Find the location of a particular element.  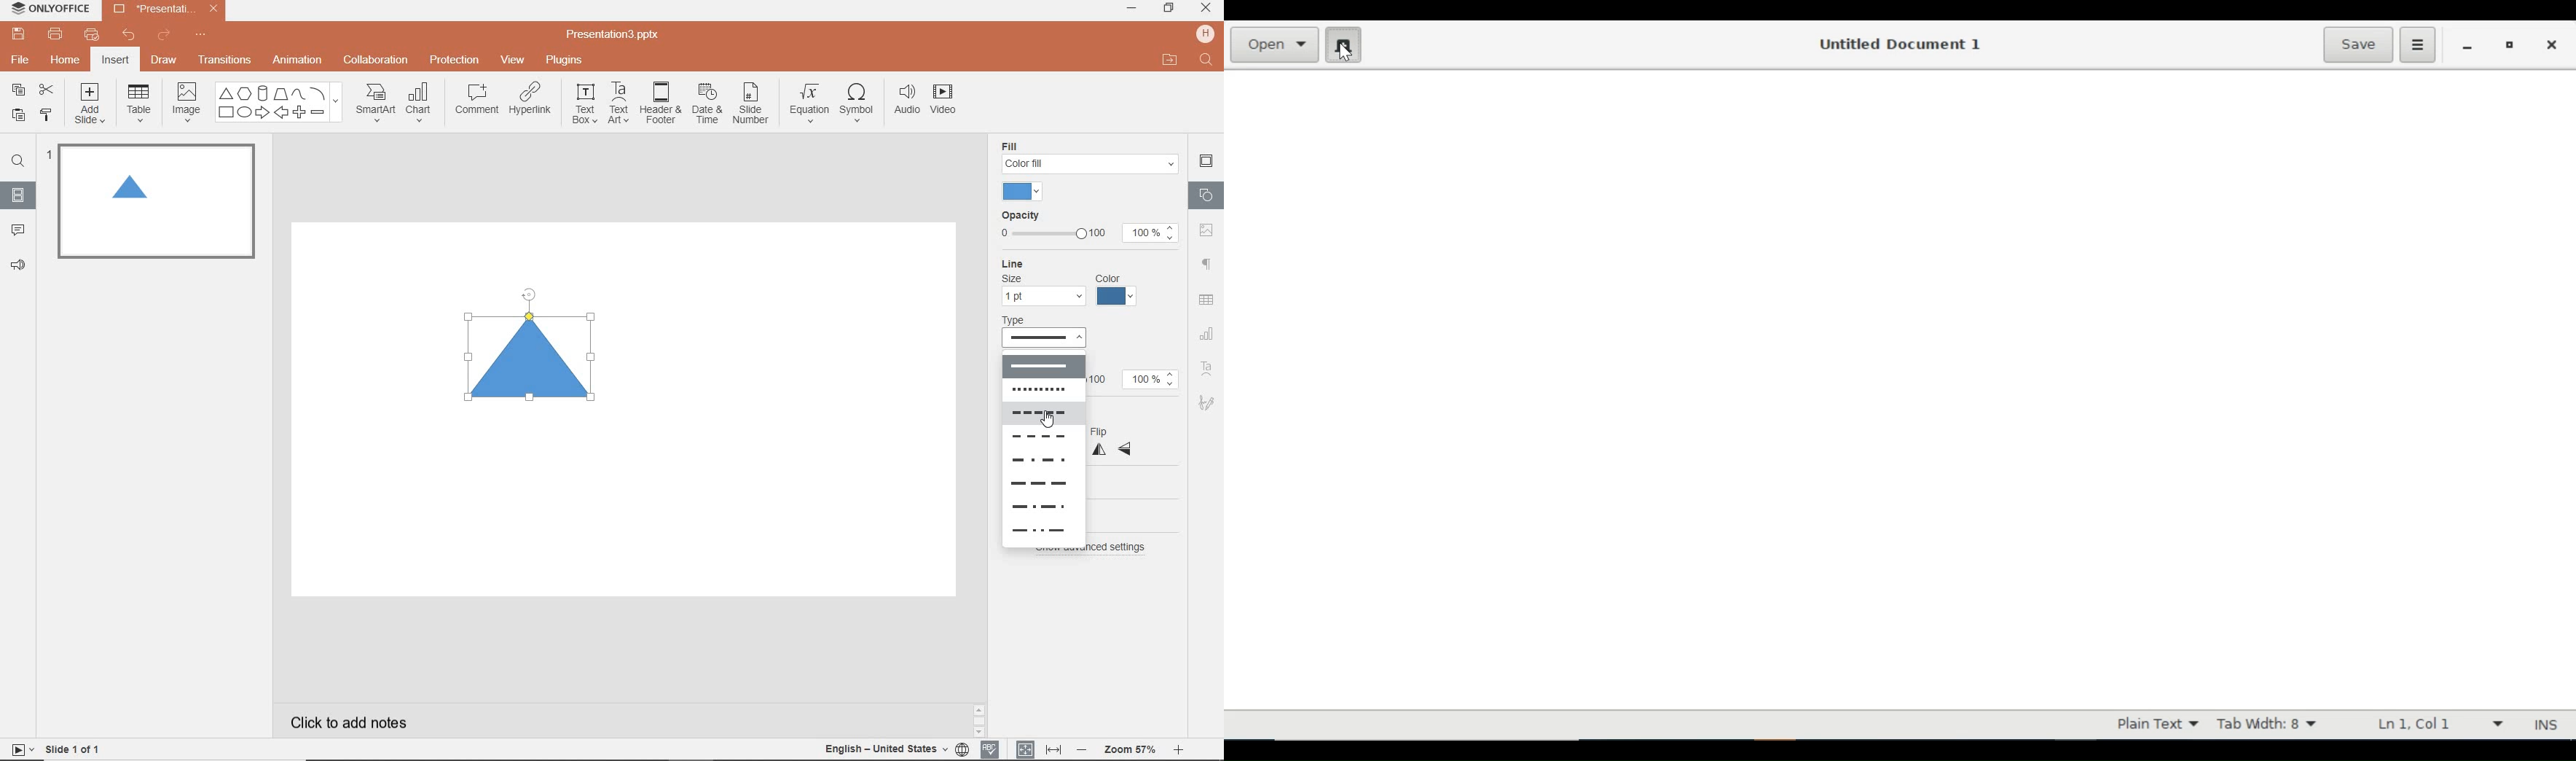

FILE NAME is located at coordinates (615, 35).